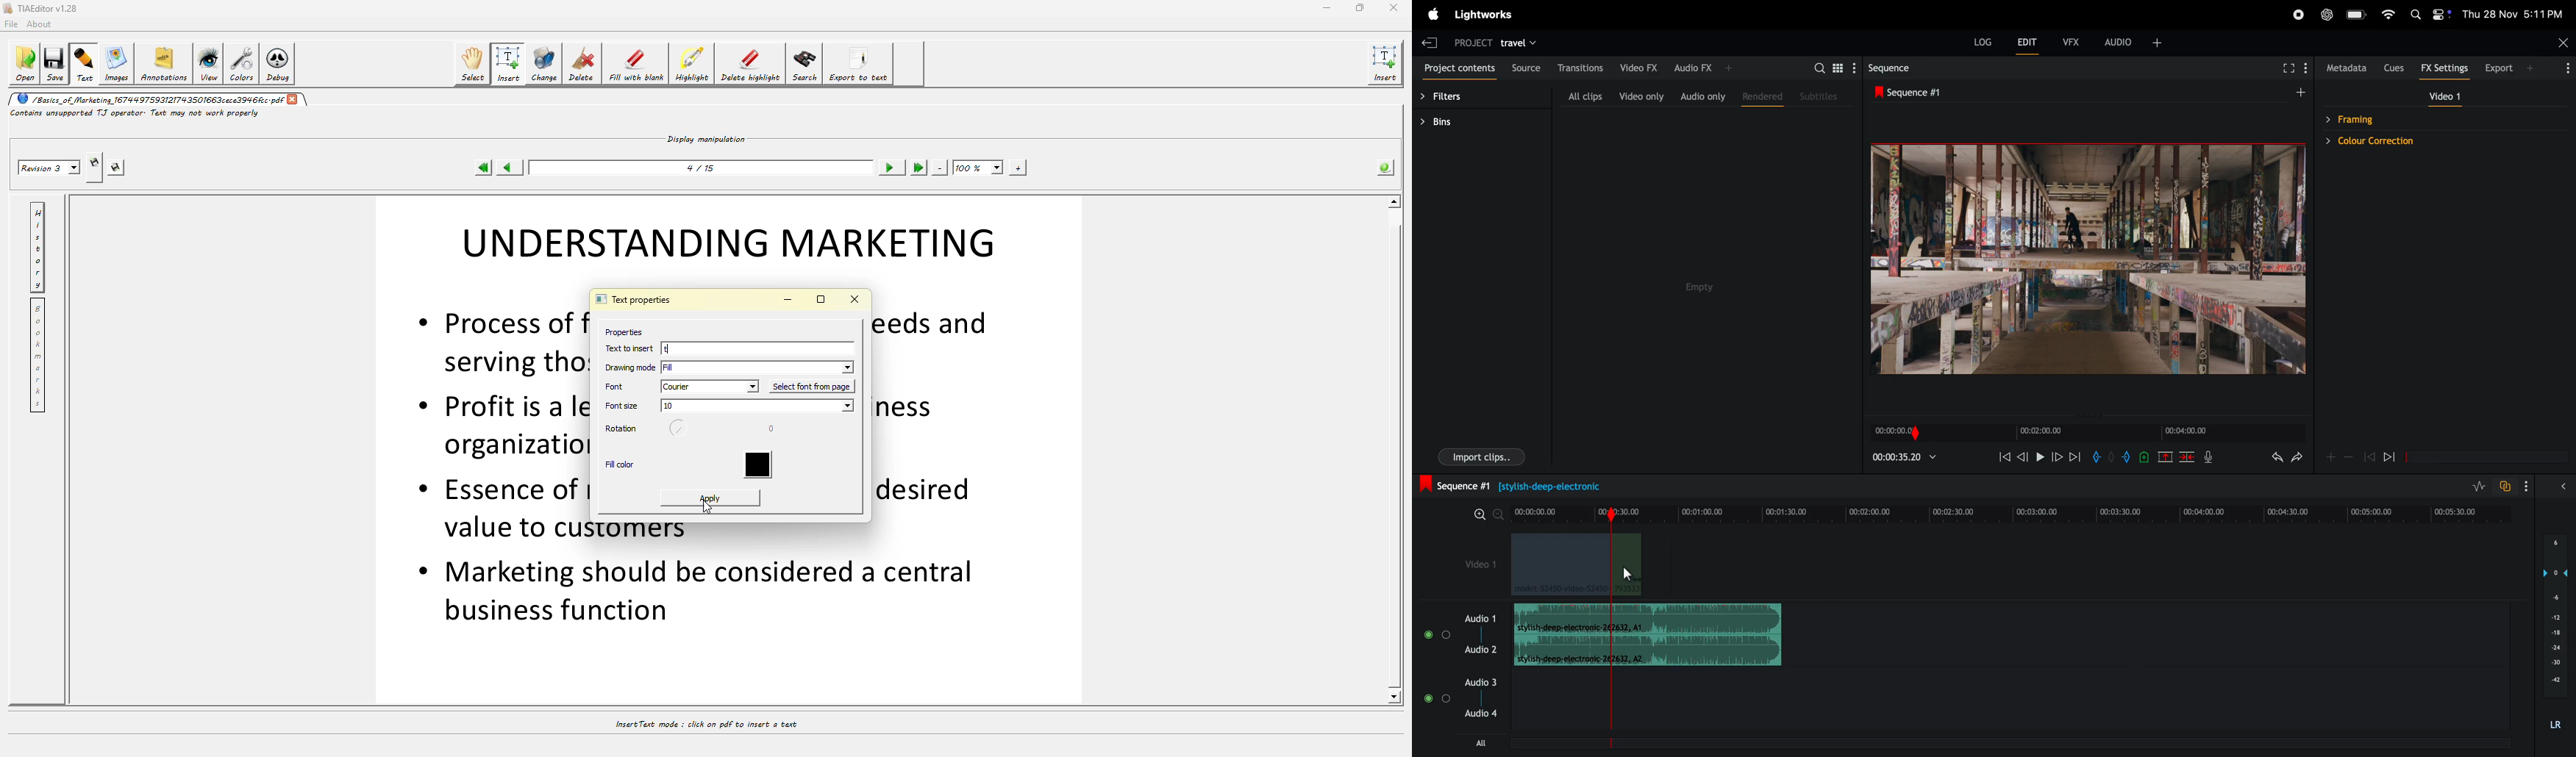  I want to click on Close, so click(2562, 42).